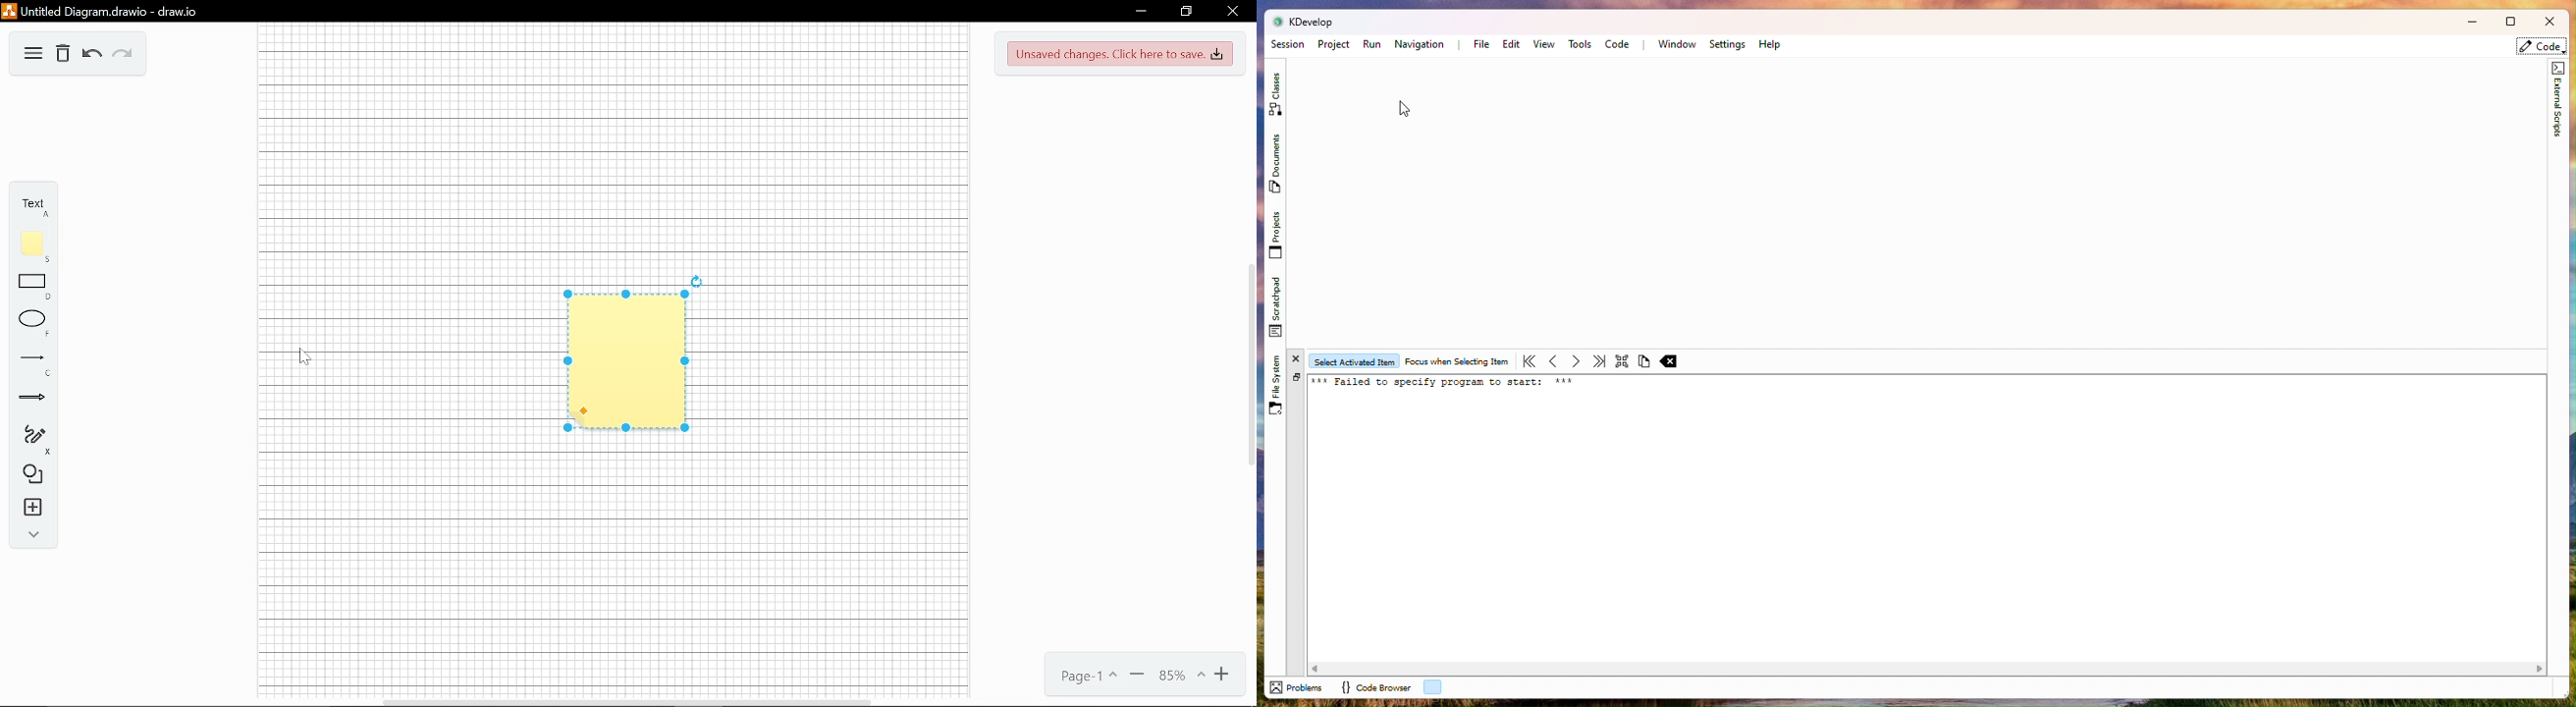  Describe the element at coordinates (1186, 11) in the screenshot. I see `Restore down` at that location.